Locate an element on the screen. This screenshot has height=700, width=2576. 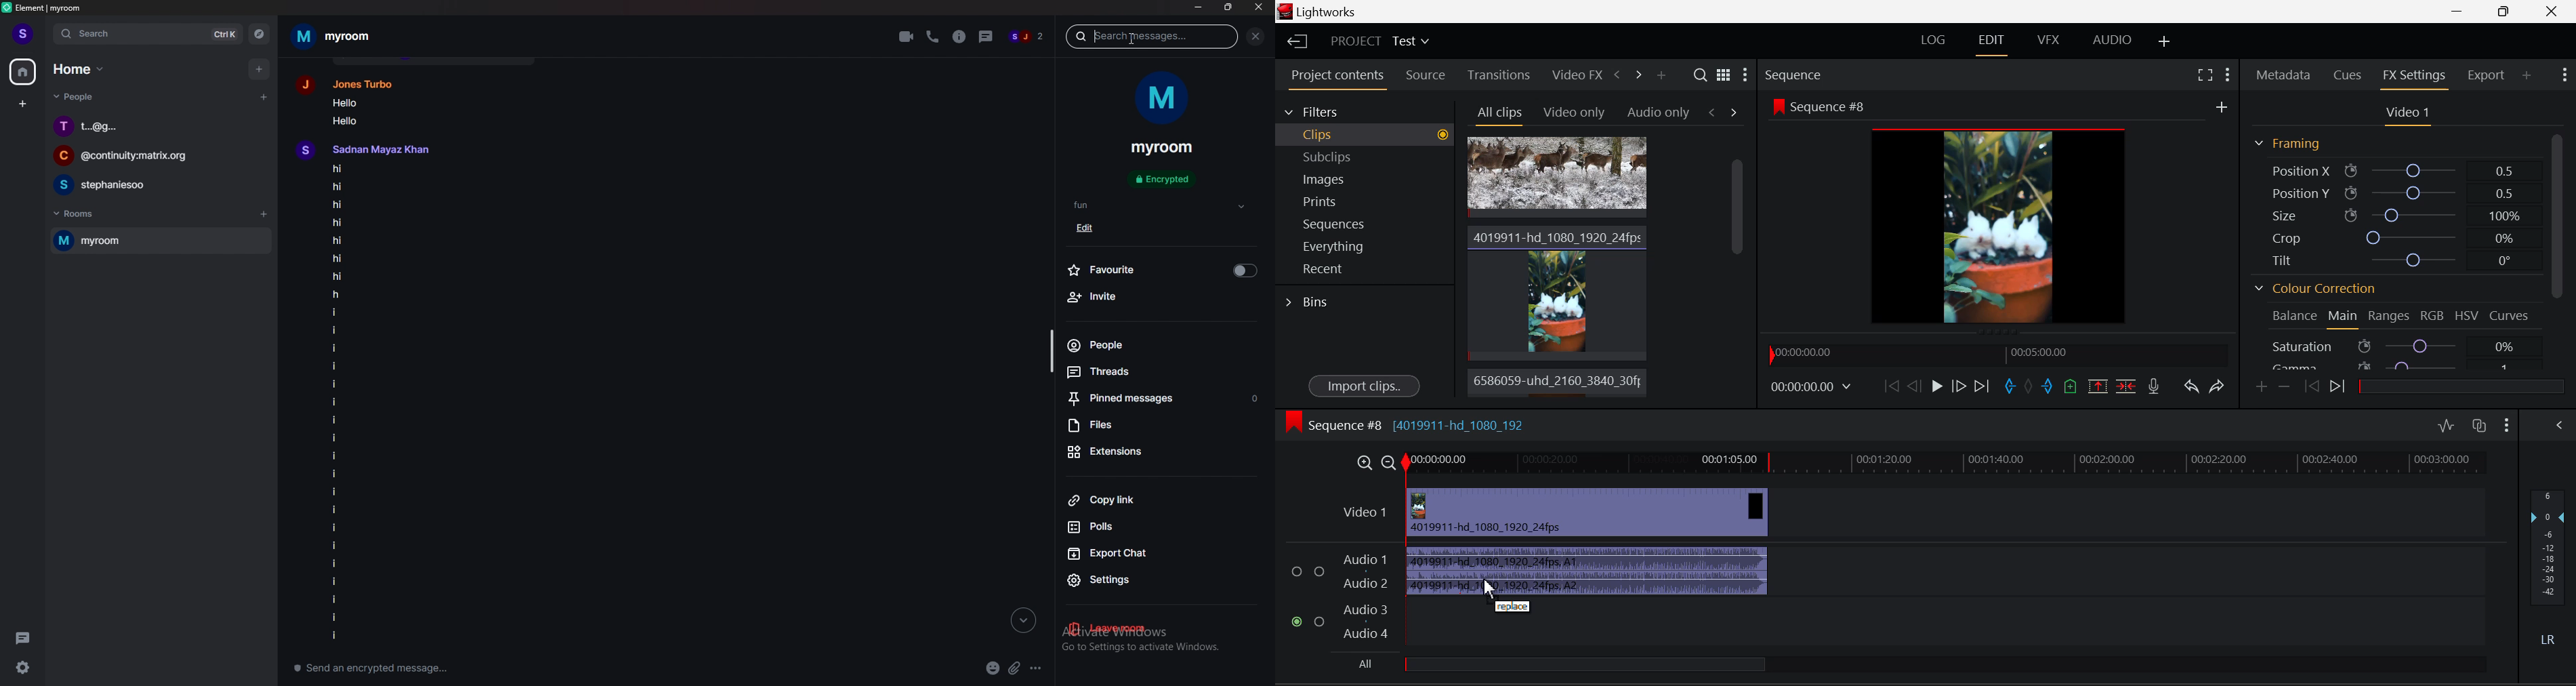
close sidebar is located at coordinates (1258, 37).